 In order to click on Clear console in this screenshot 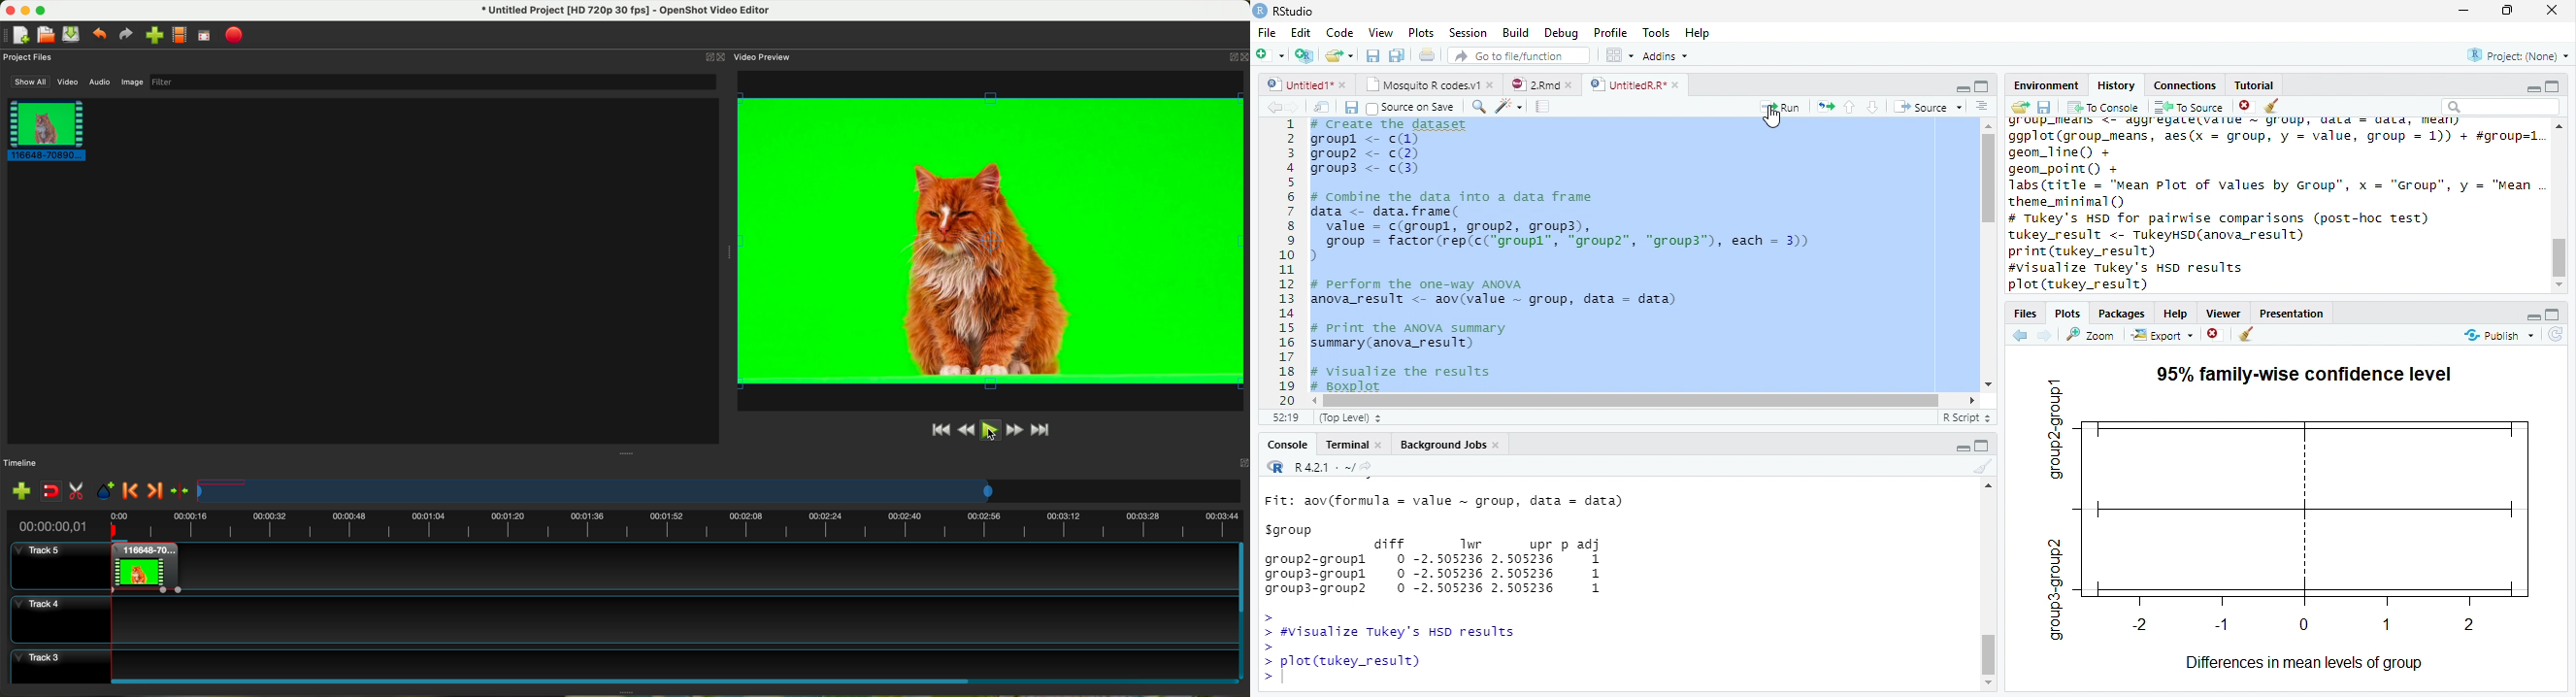, I will do `click(1987, 469)`.